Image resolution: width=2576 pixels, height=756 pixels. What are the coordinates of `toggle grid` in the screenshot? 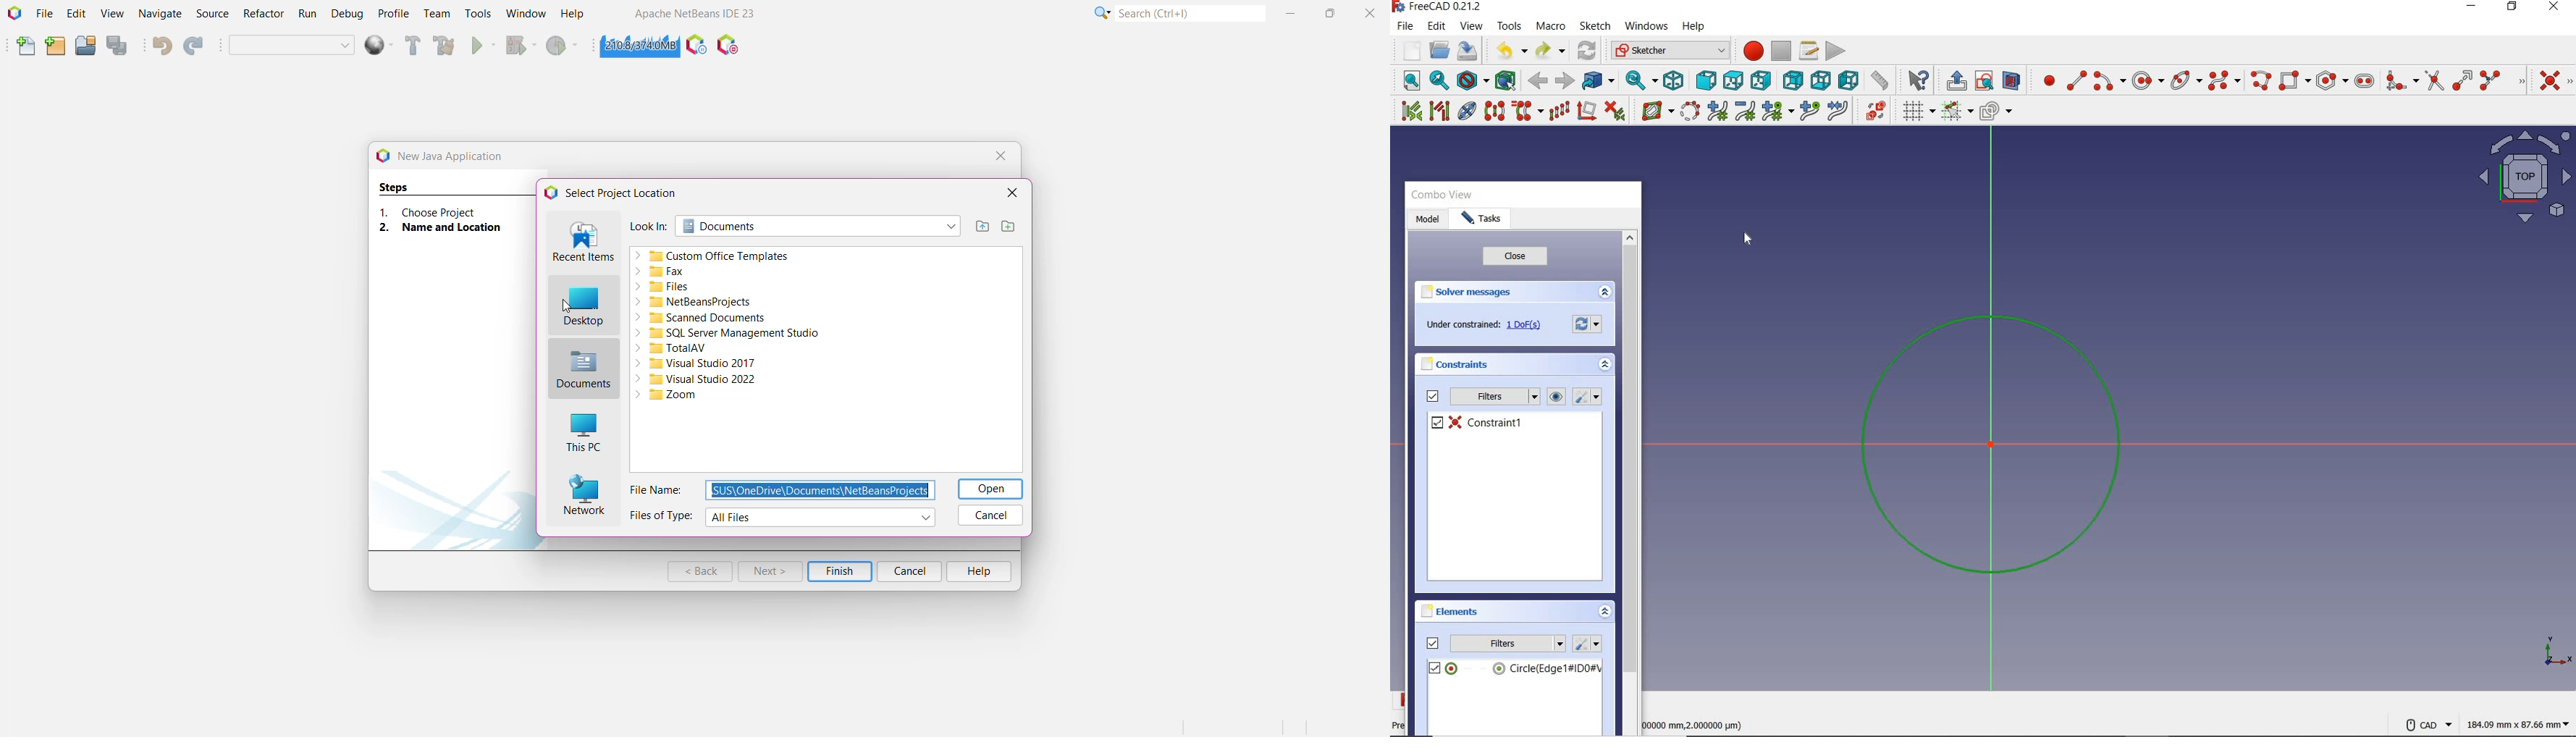 It's located at (1915, 111).